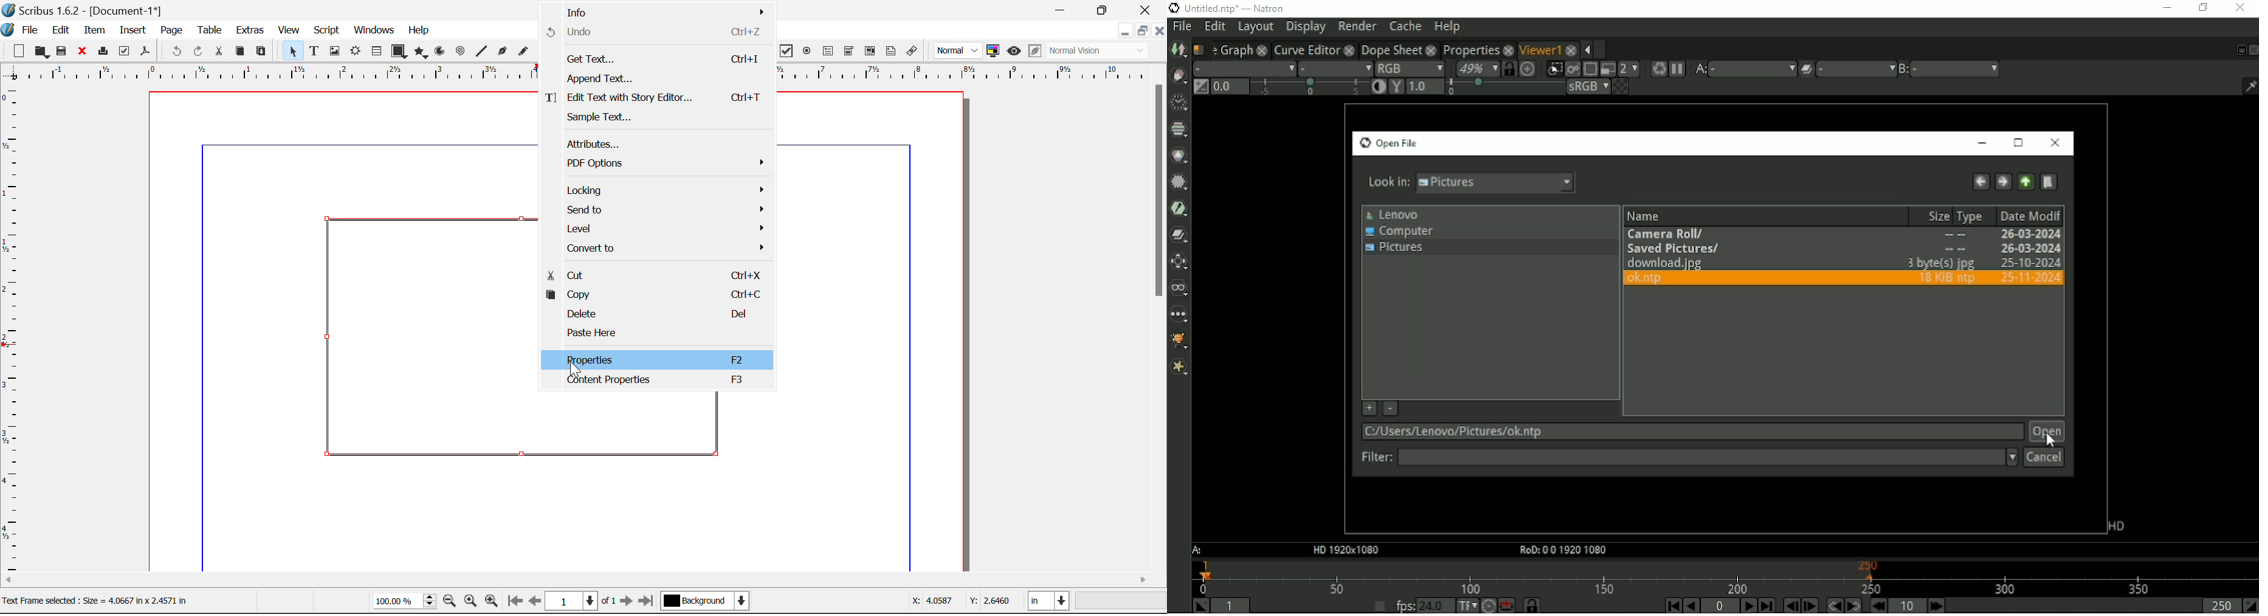  What do you see at coordinates (1446, 27) in the screenshot?
I see `Help` at bounding box center [1446, 27].